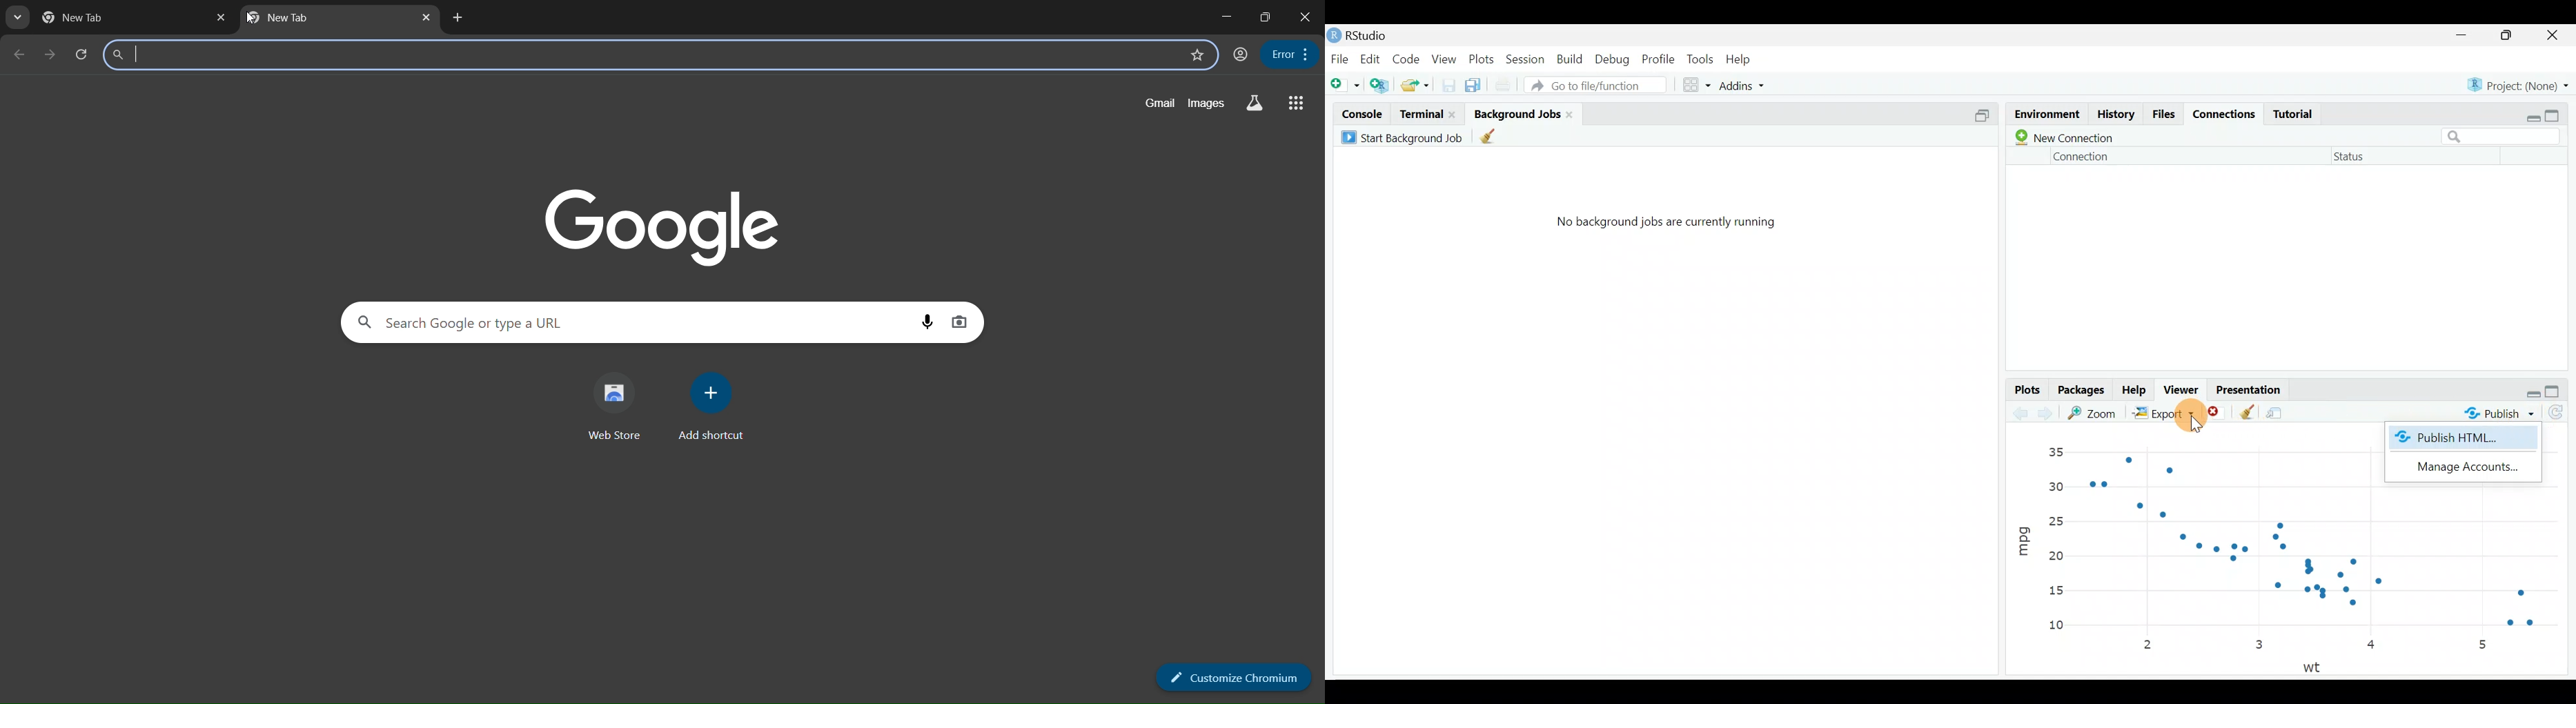 This screenshot has width=2576, height=728. Describe the element at coordinates (1408, 57) in the screenshot. I see `Code` at that location.